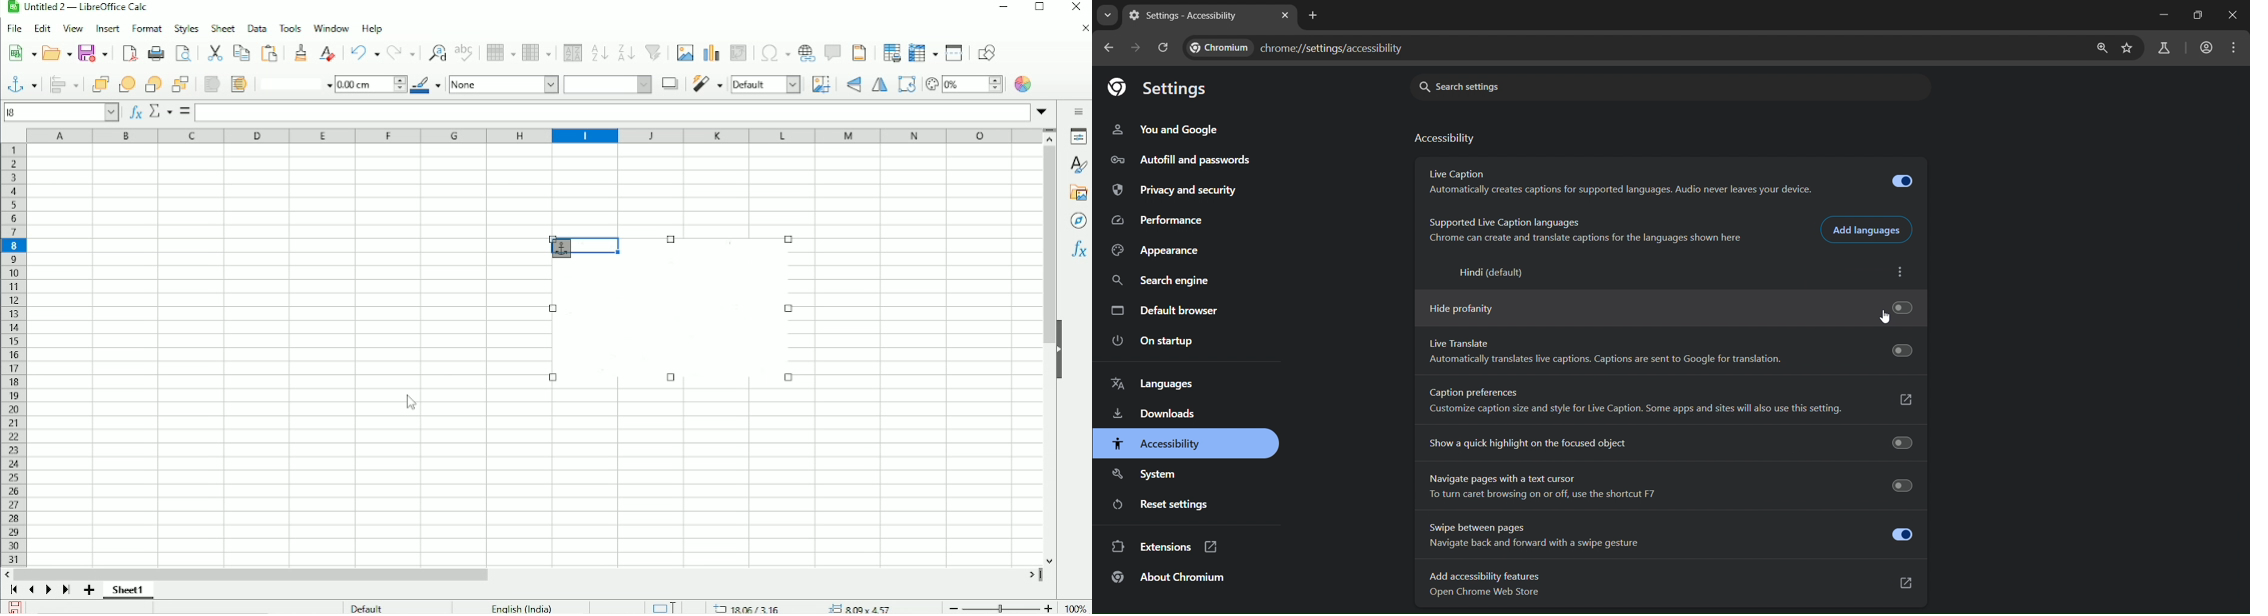 This screenshot has width=2268, height=616. I want to click on color, so click(1023, 85).